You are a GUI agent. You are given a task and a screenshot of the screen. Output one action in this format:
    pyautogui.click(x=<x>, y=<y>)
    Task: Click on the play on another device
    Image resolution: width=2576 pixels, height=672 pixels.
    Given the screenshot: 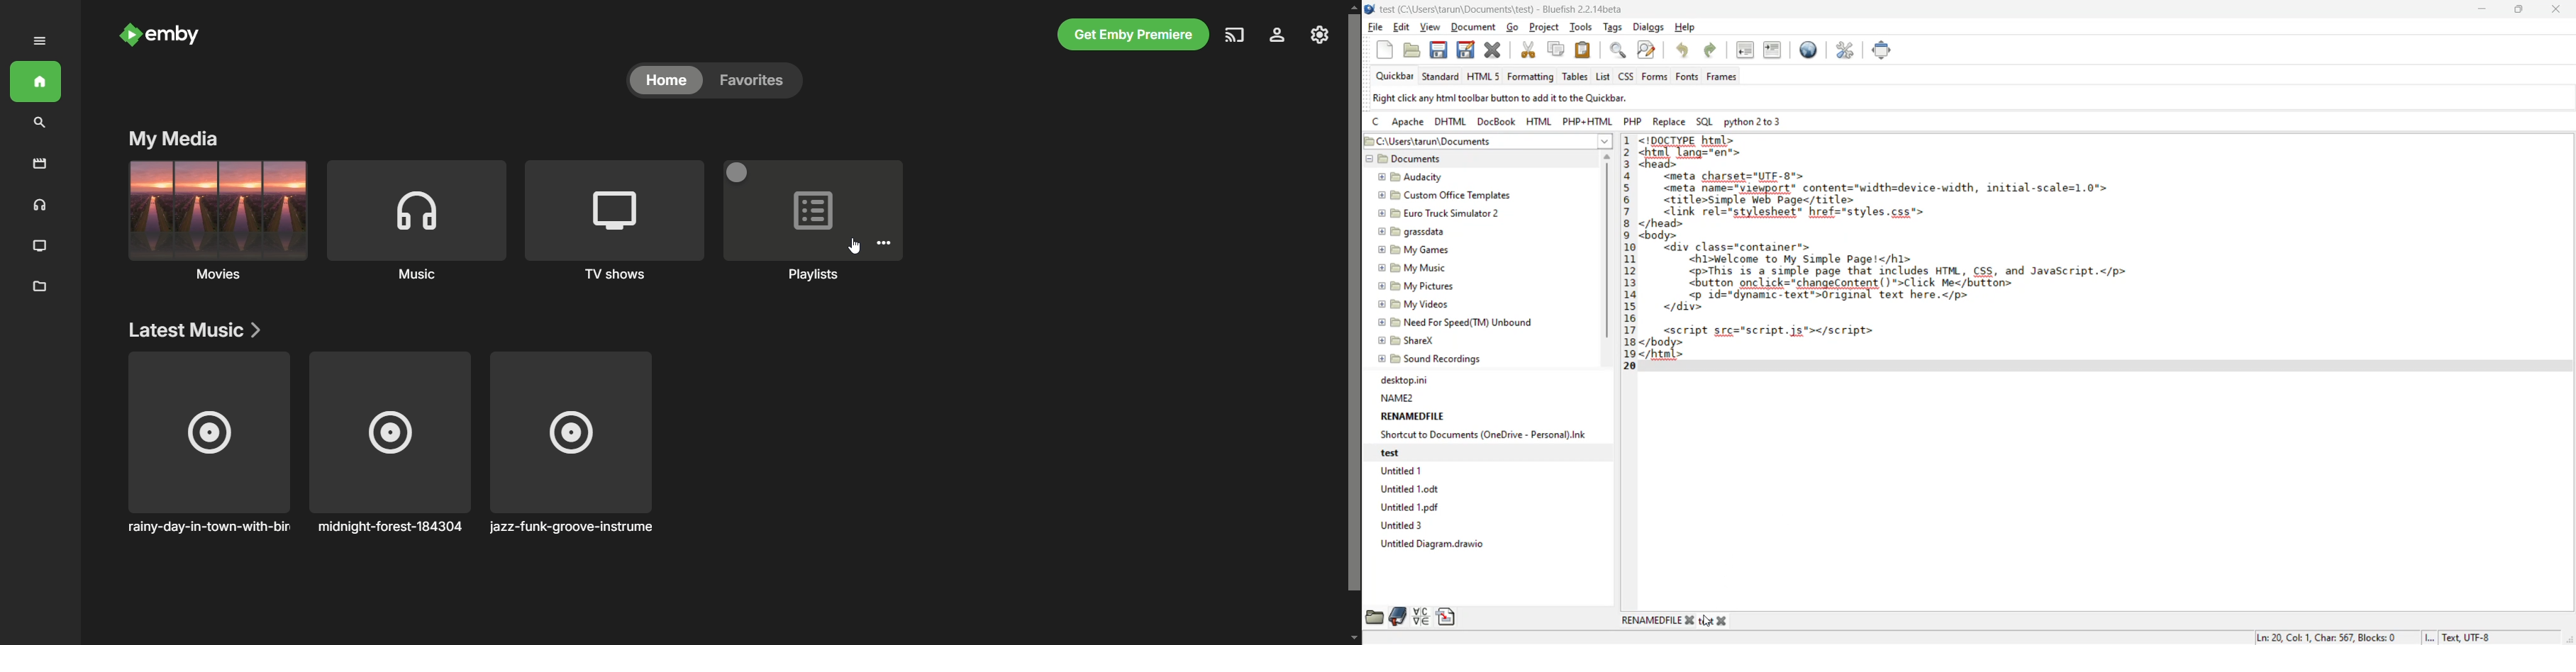 What is the action you would take?
    pyautogui.click(x=1236, y=35)
    